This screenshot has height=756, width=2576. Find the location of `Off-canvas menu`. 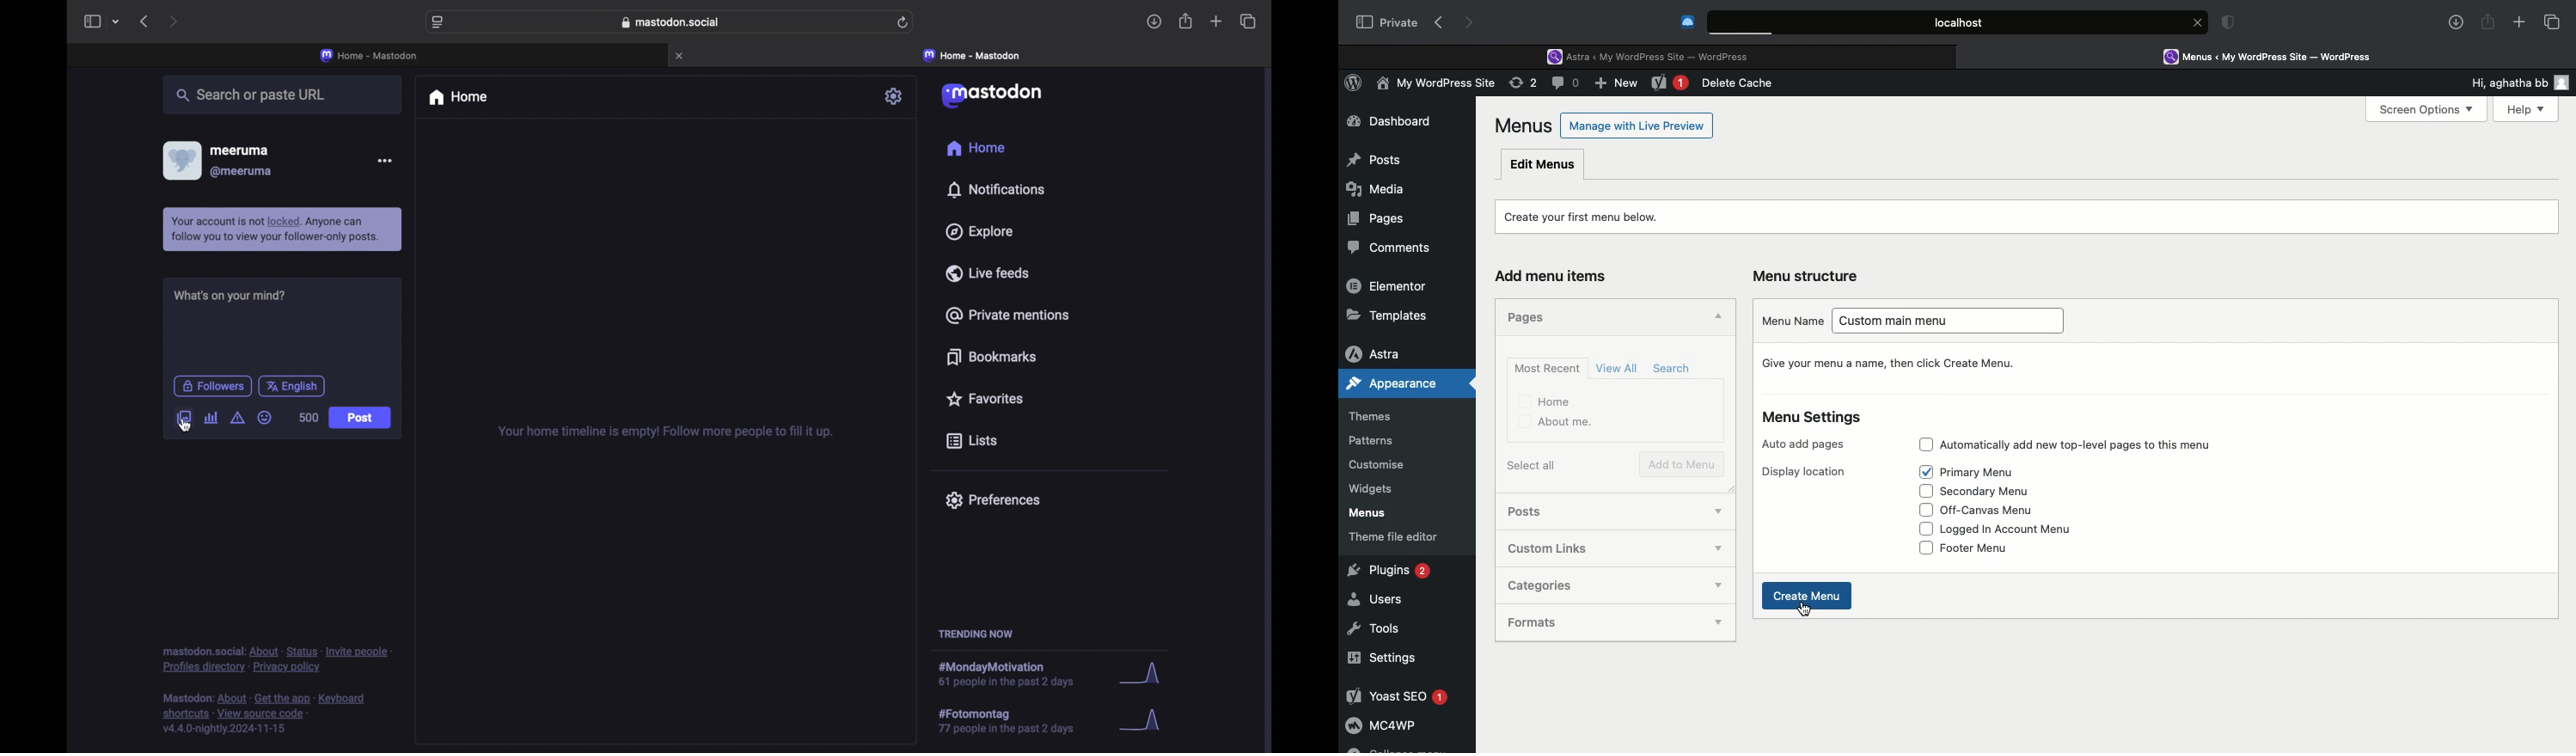

Off-canvas menu is located at coordinates (2003, 511).